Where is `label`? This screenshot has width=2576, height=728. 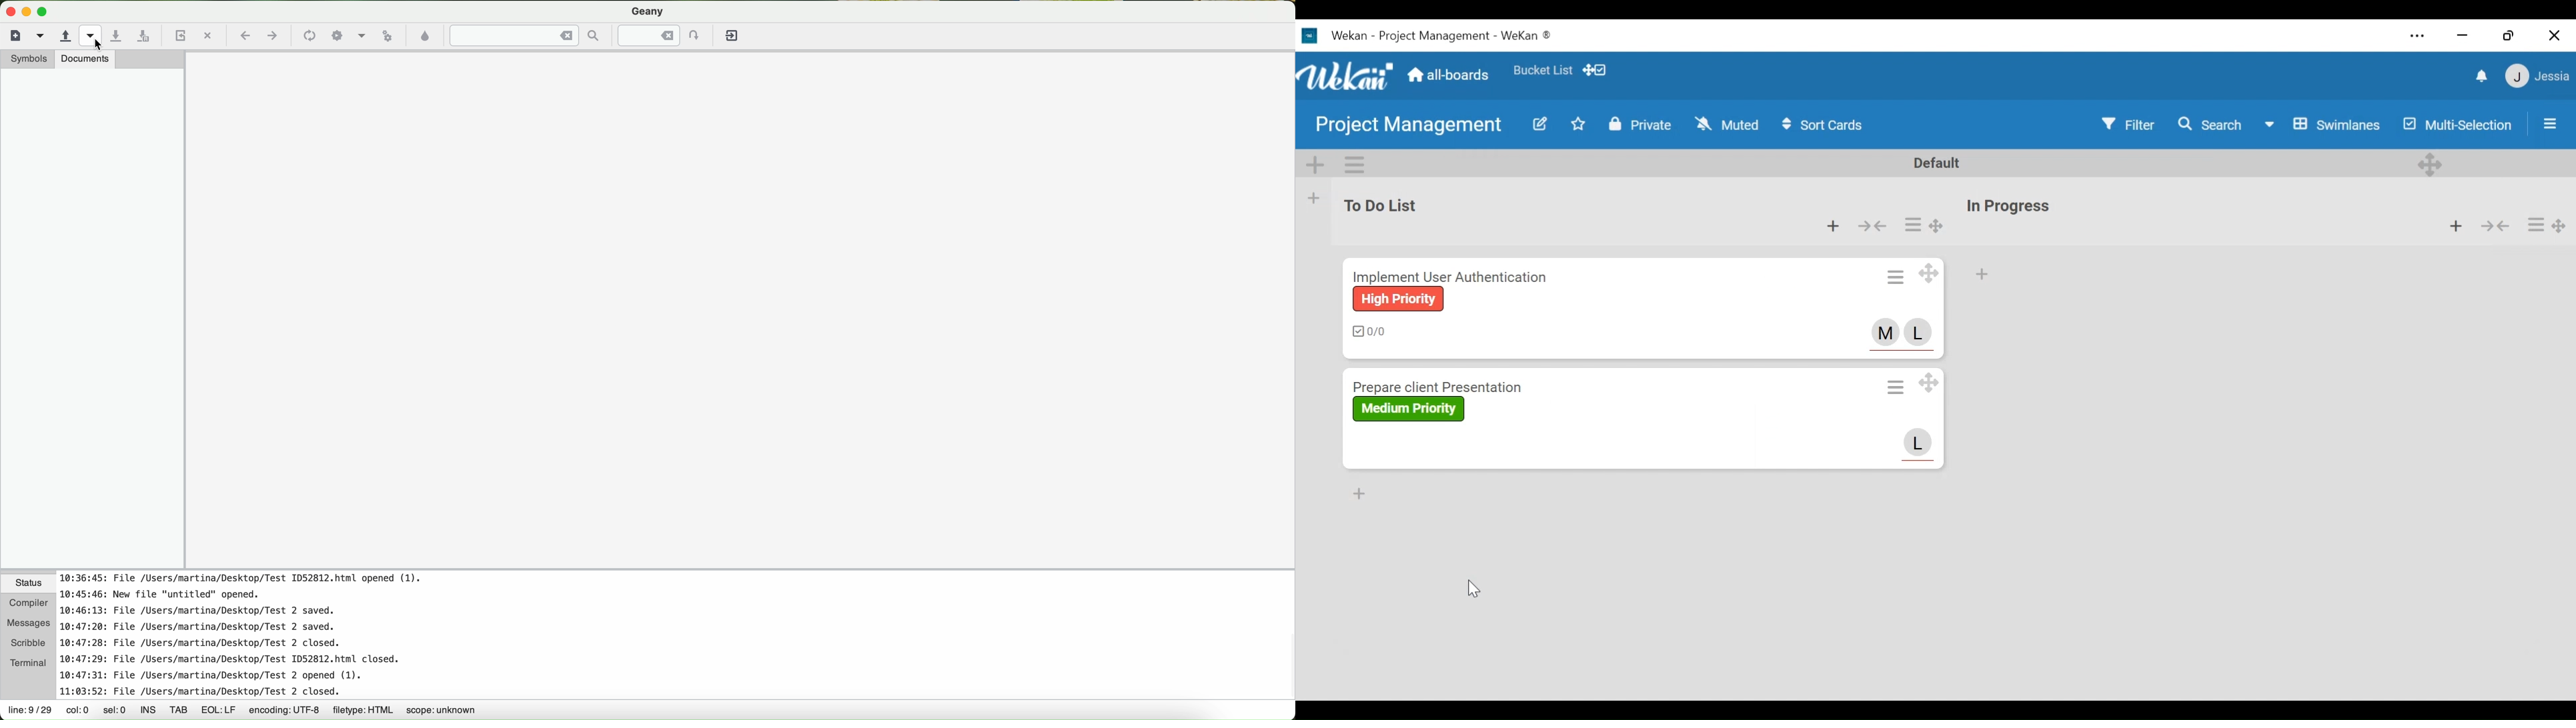 label is located at coordinates (1409, 409).